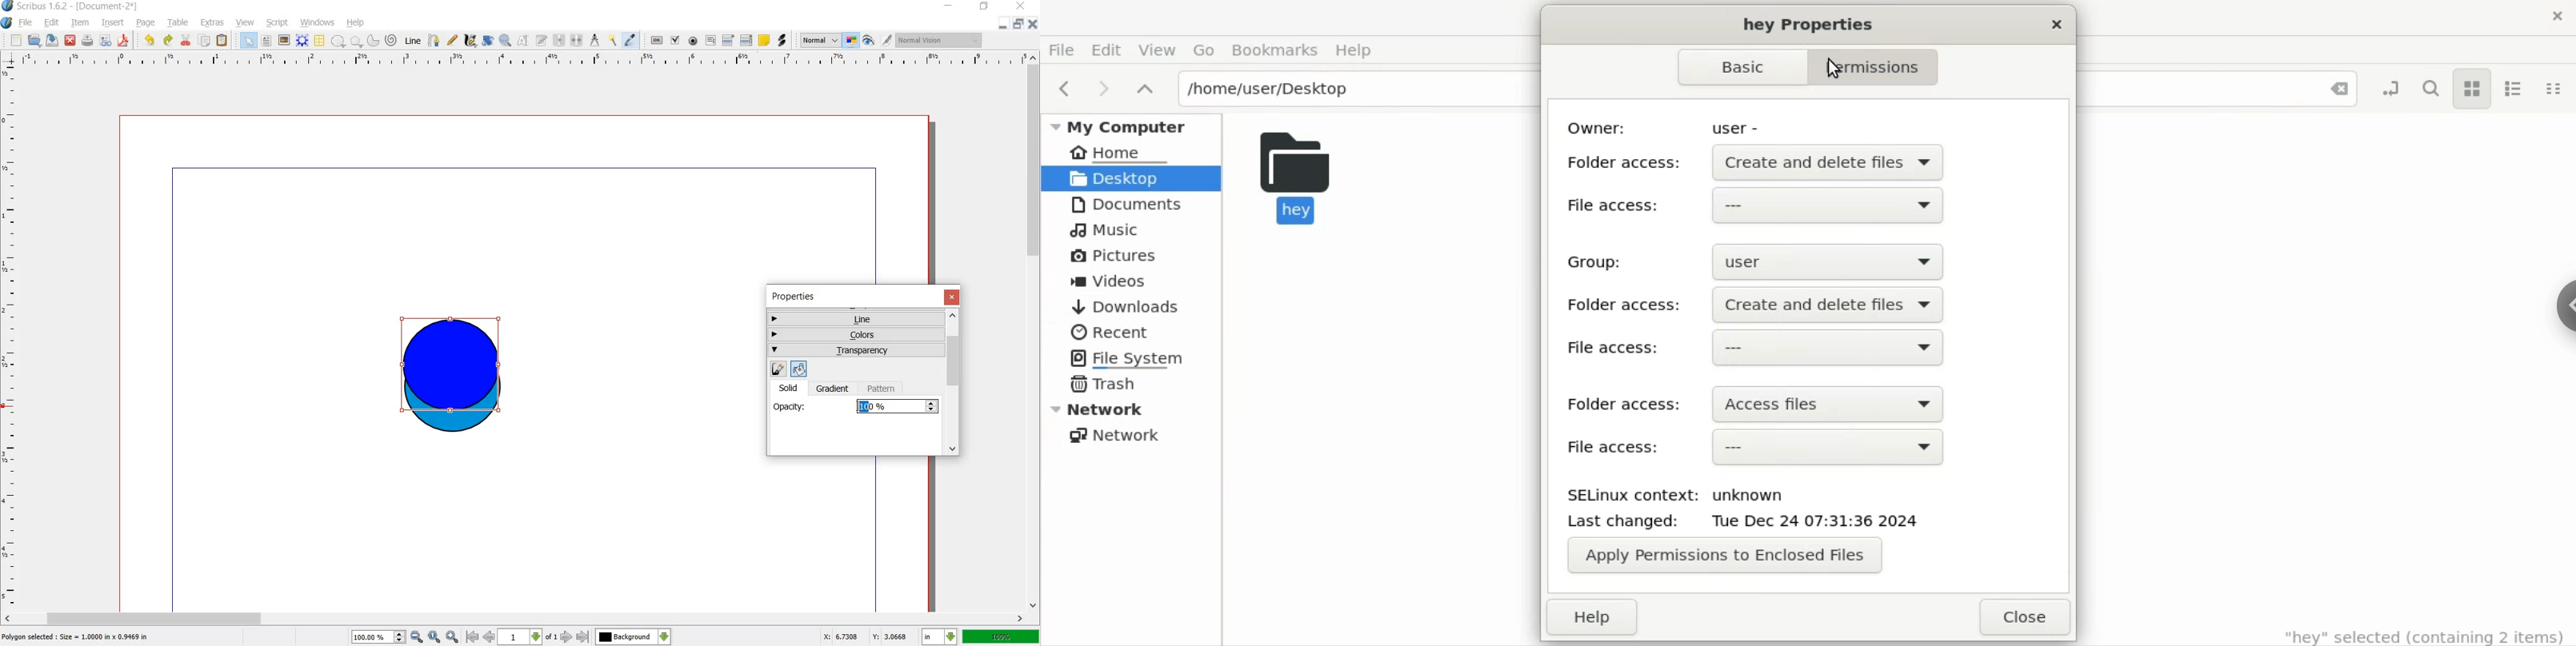  Describe the element at coordinates (954, 297) in the screenshot. I see `close` at that location.